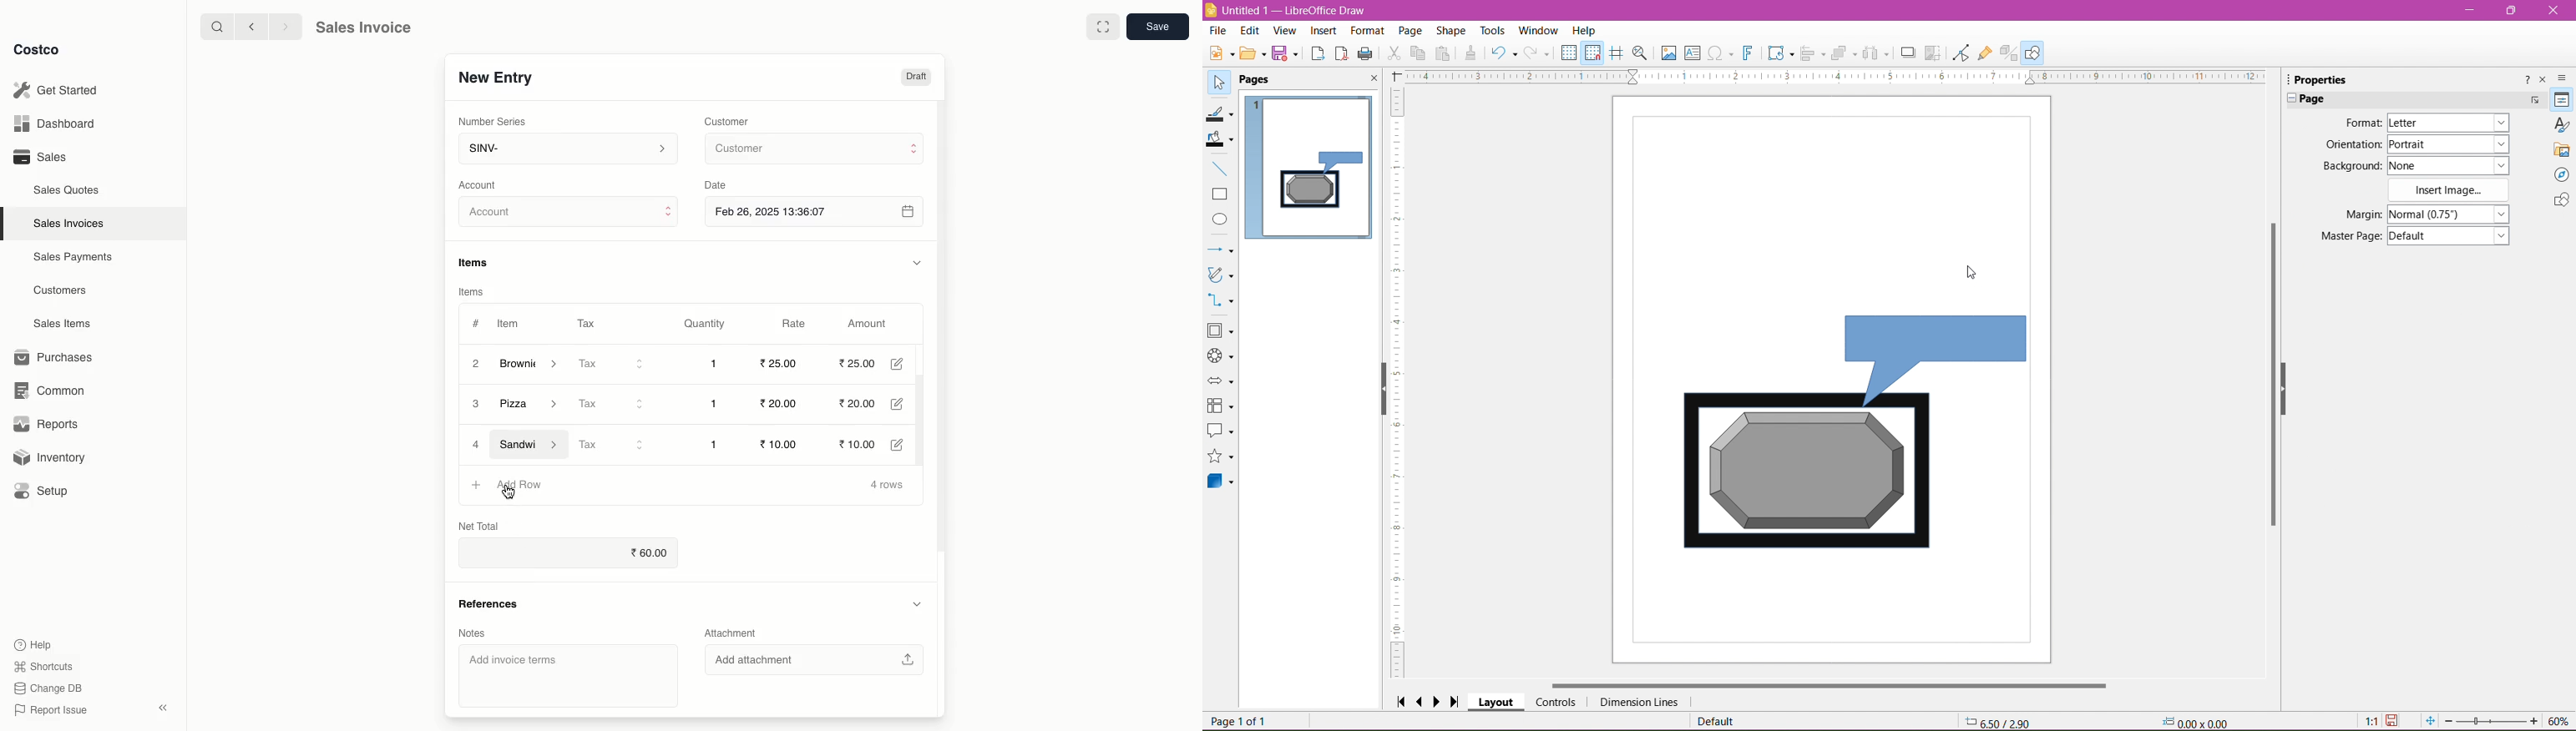  What do you see at coordinates (819, 661) in the screenshot?
I see `‘Add attachment` at bounding box center [819, 661].